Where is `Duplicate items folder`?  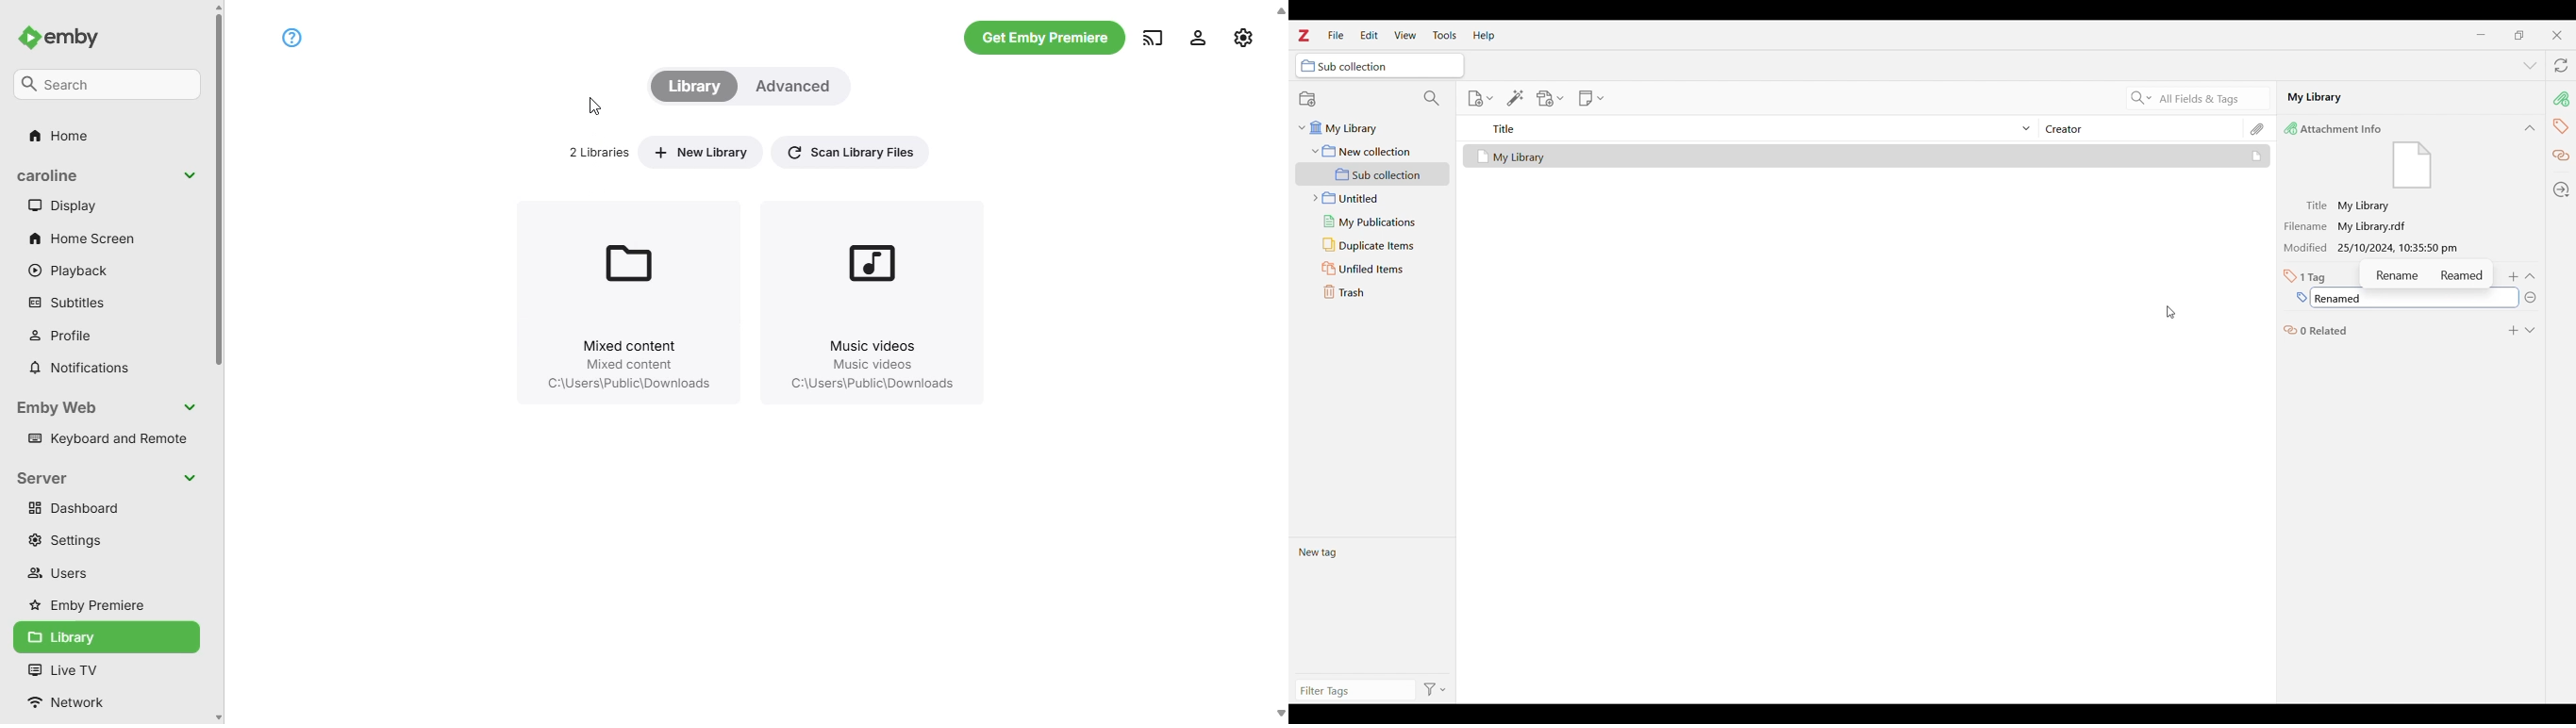 Duplicate items folder is located at coordinates (1373, 245).